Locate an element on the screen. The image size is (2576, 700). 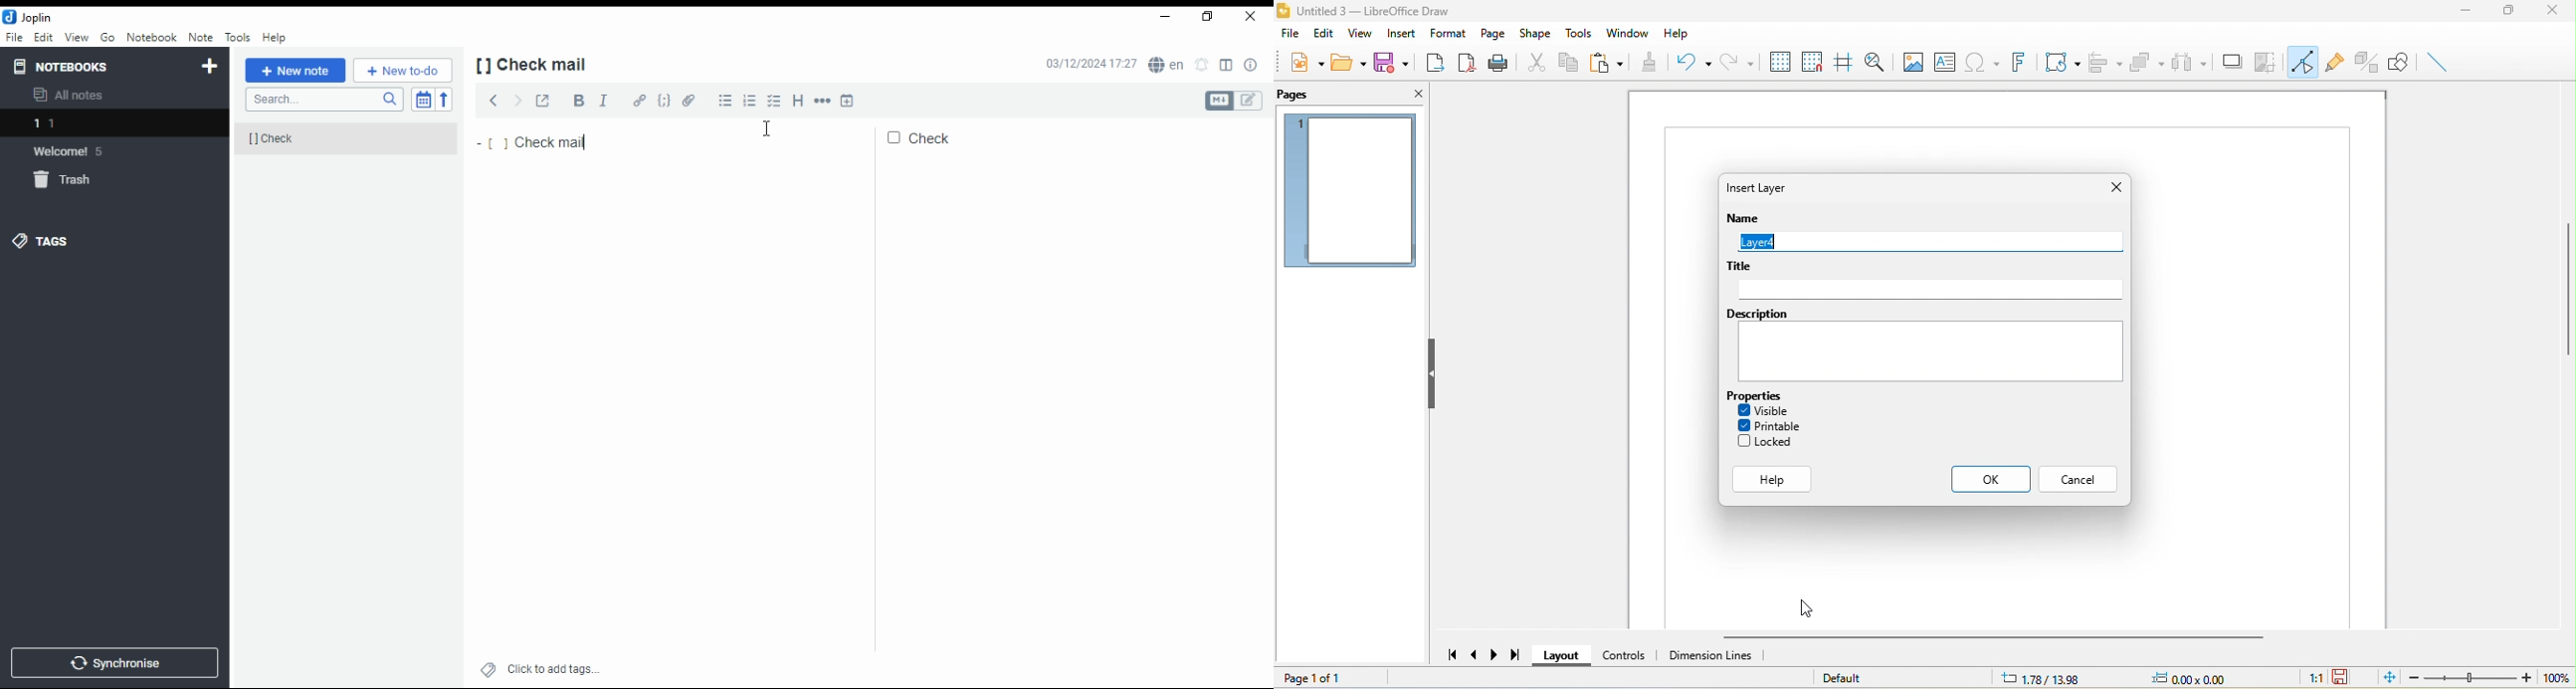
insert line is located at coordinates (2441, 62).